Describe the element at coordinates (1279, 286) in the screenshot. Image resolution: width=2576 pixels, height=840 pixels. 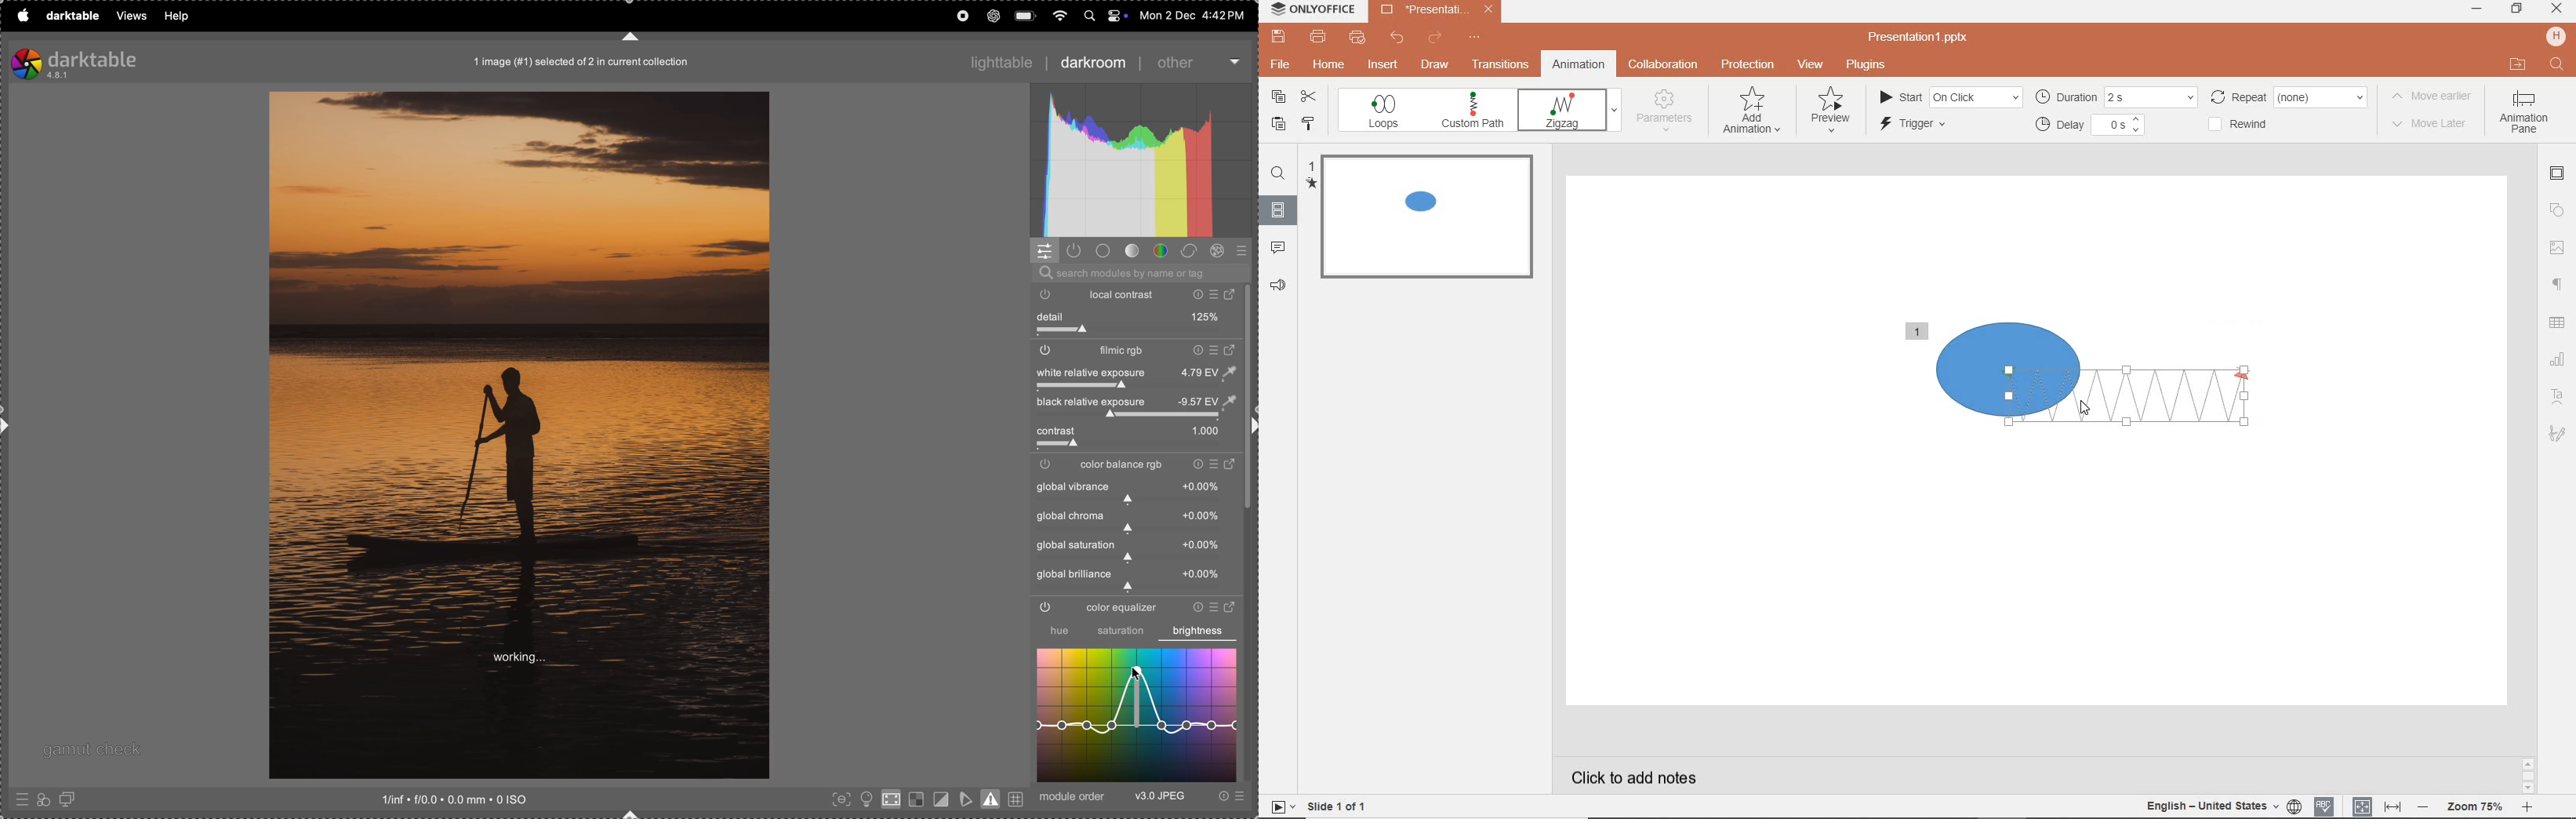
I see `feedback & support` at that location.